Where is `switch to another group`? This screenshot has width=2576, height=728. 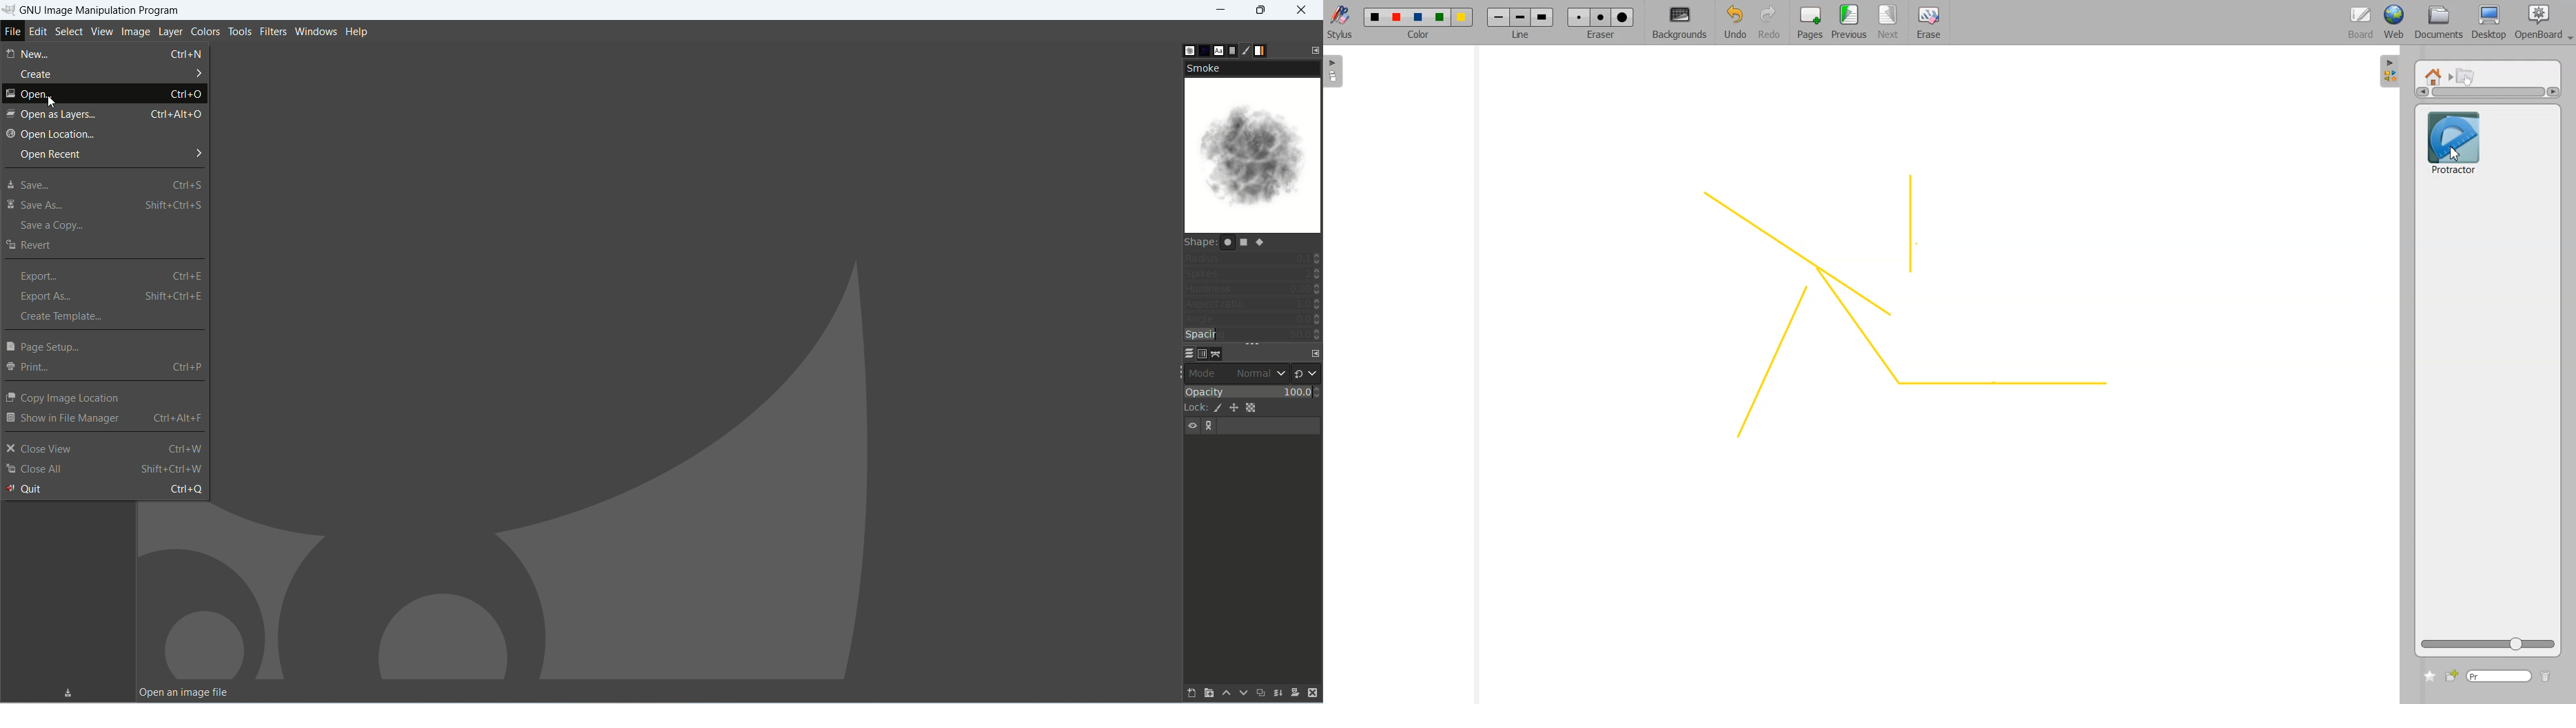
switch to another group is located at coordinates (1306, 373).